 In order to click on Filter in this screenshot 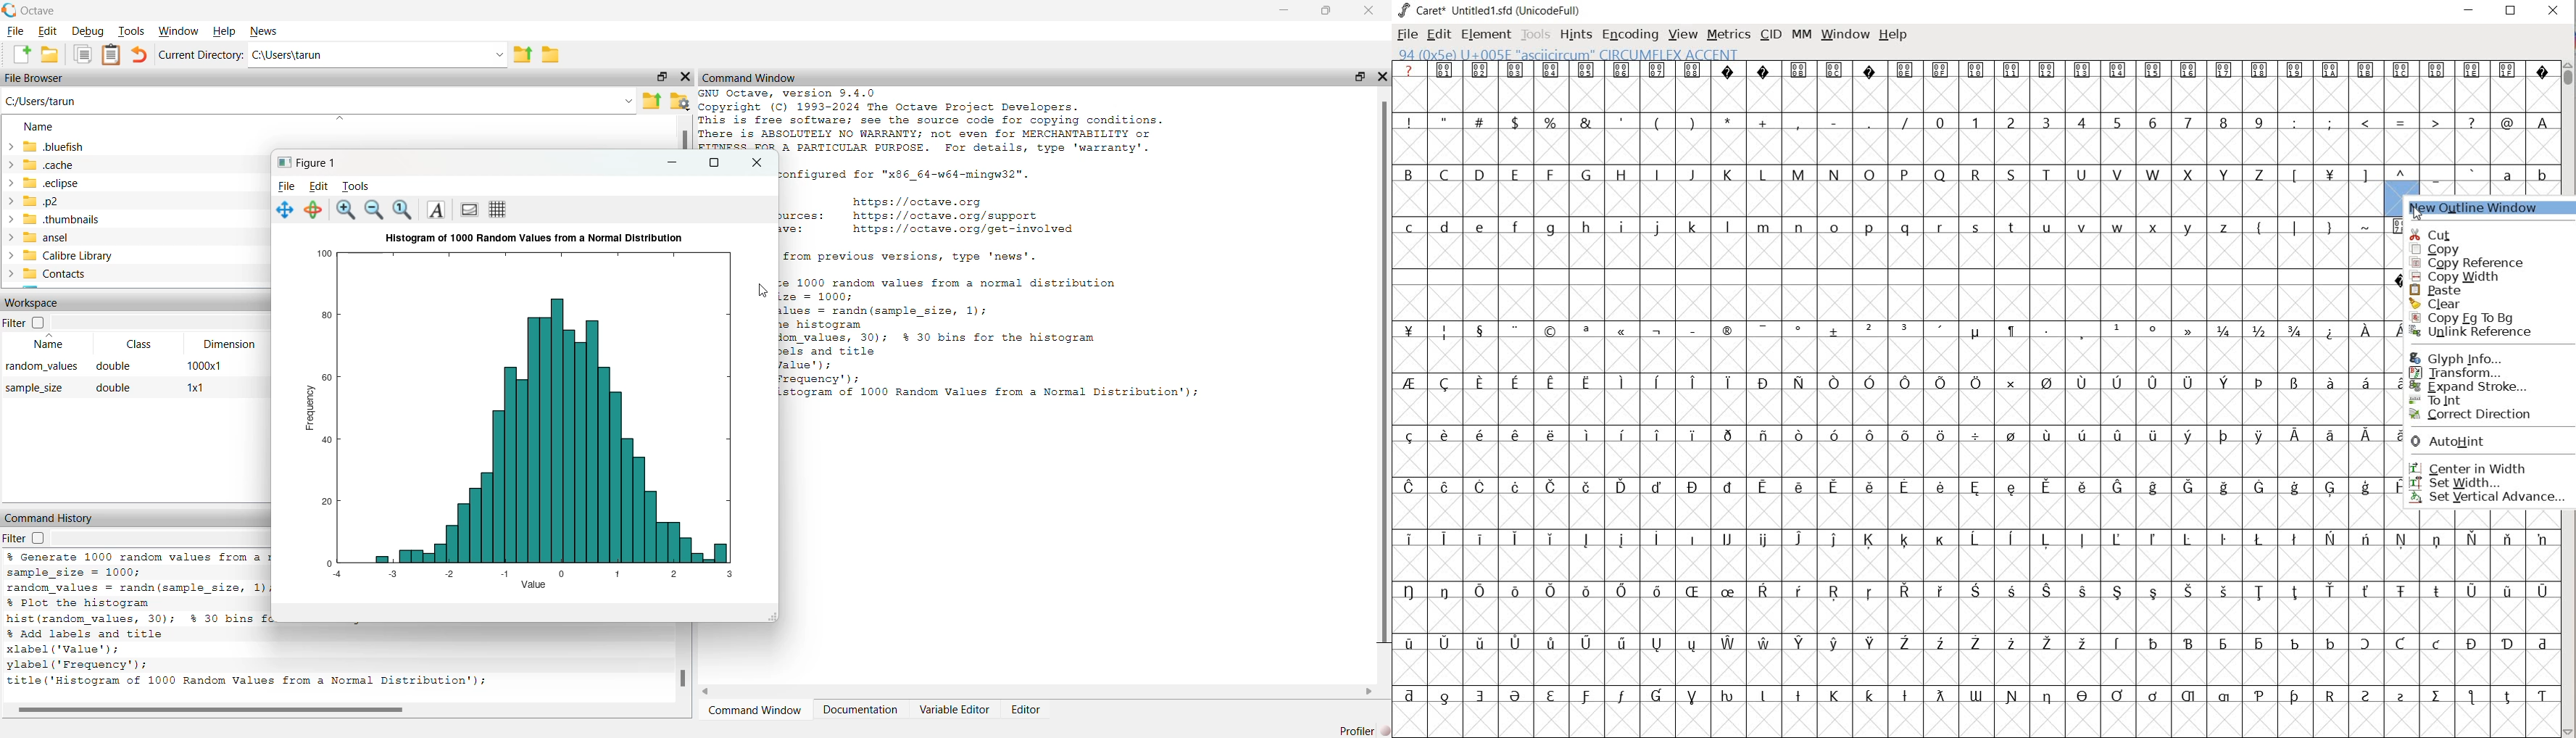, I will do `click(24, 323)`.